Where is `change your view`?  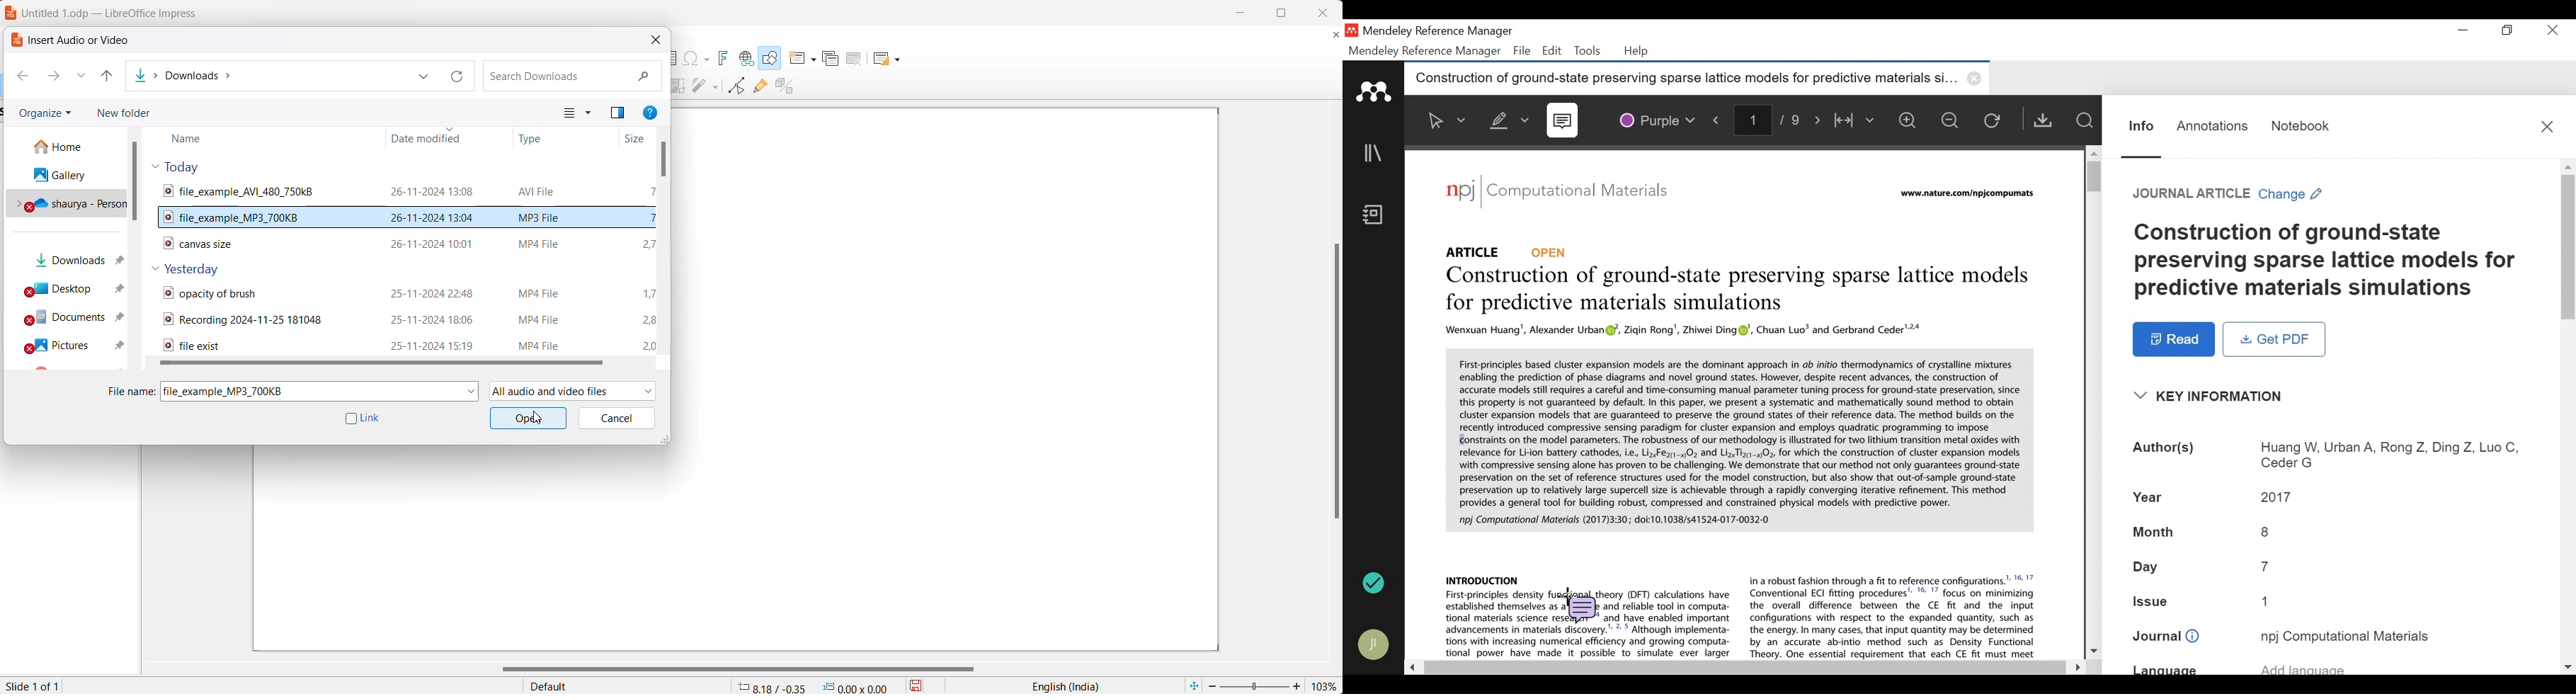 change your view is located at coordinates (567, 114).